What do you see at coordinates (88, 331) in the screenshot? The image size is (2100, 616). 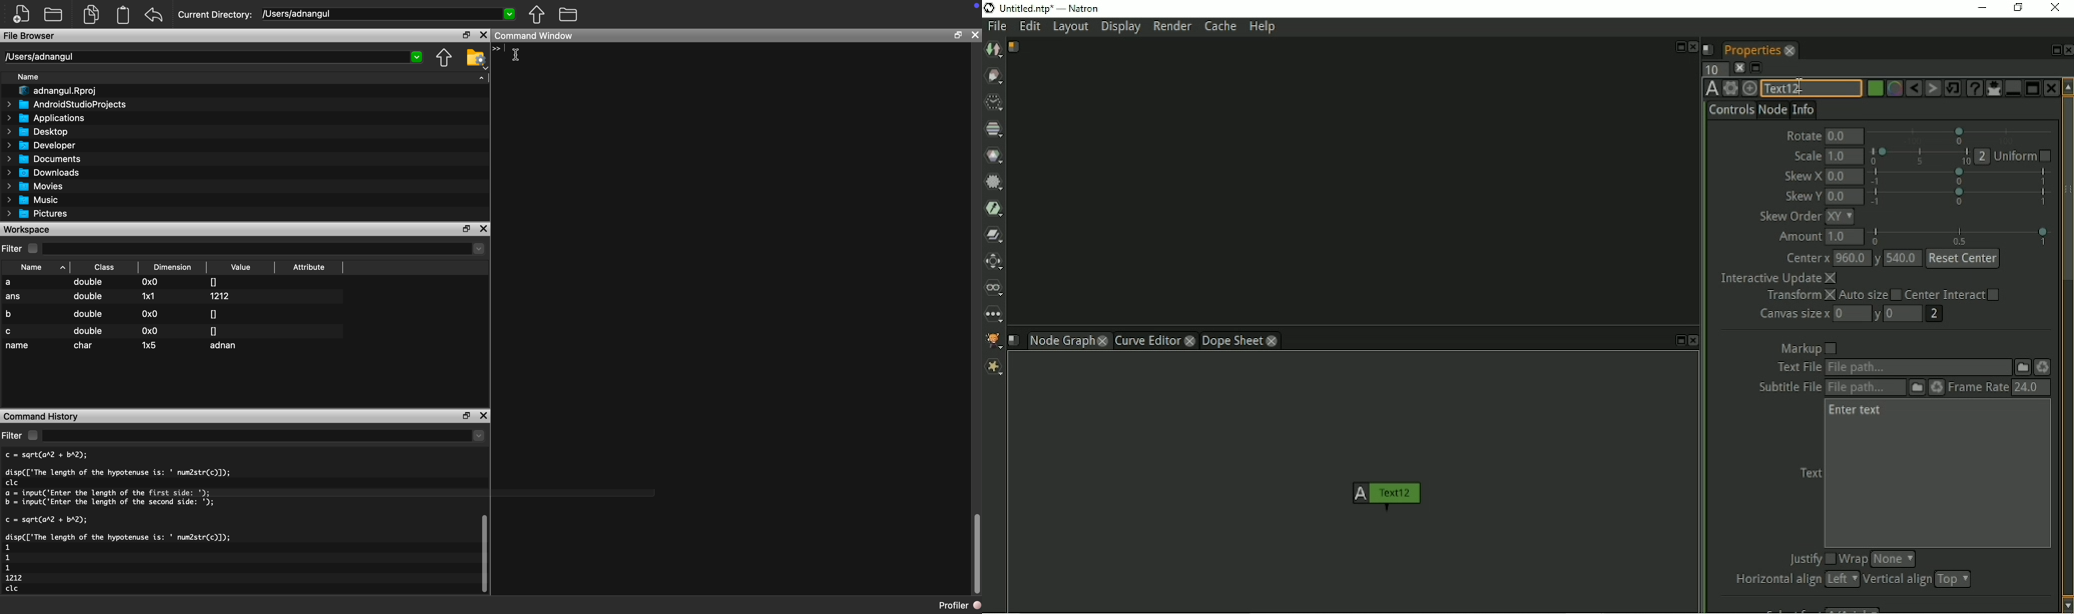 I see `double` at bounding box center [88, 331].